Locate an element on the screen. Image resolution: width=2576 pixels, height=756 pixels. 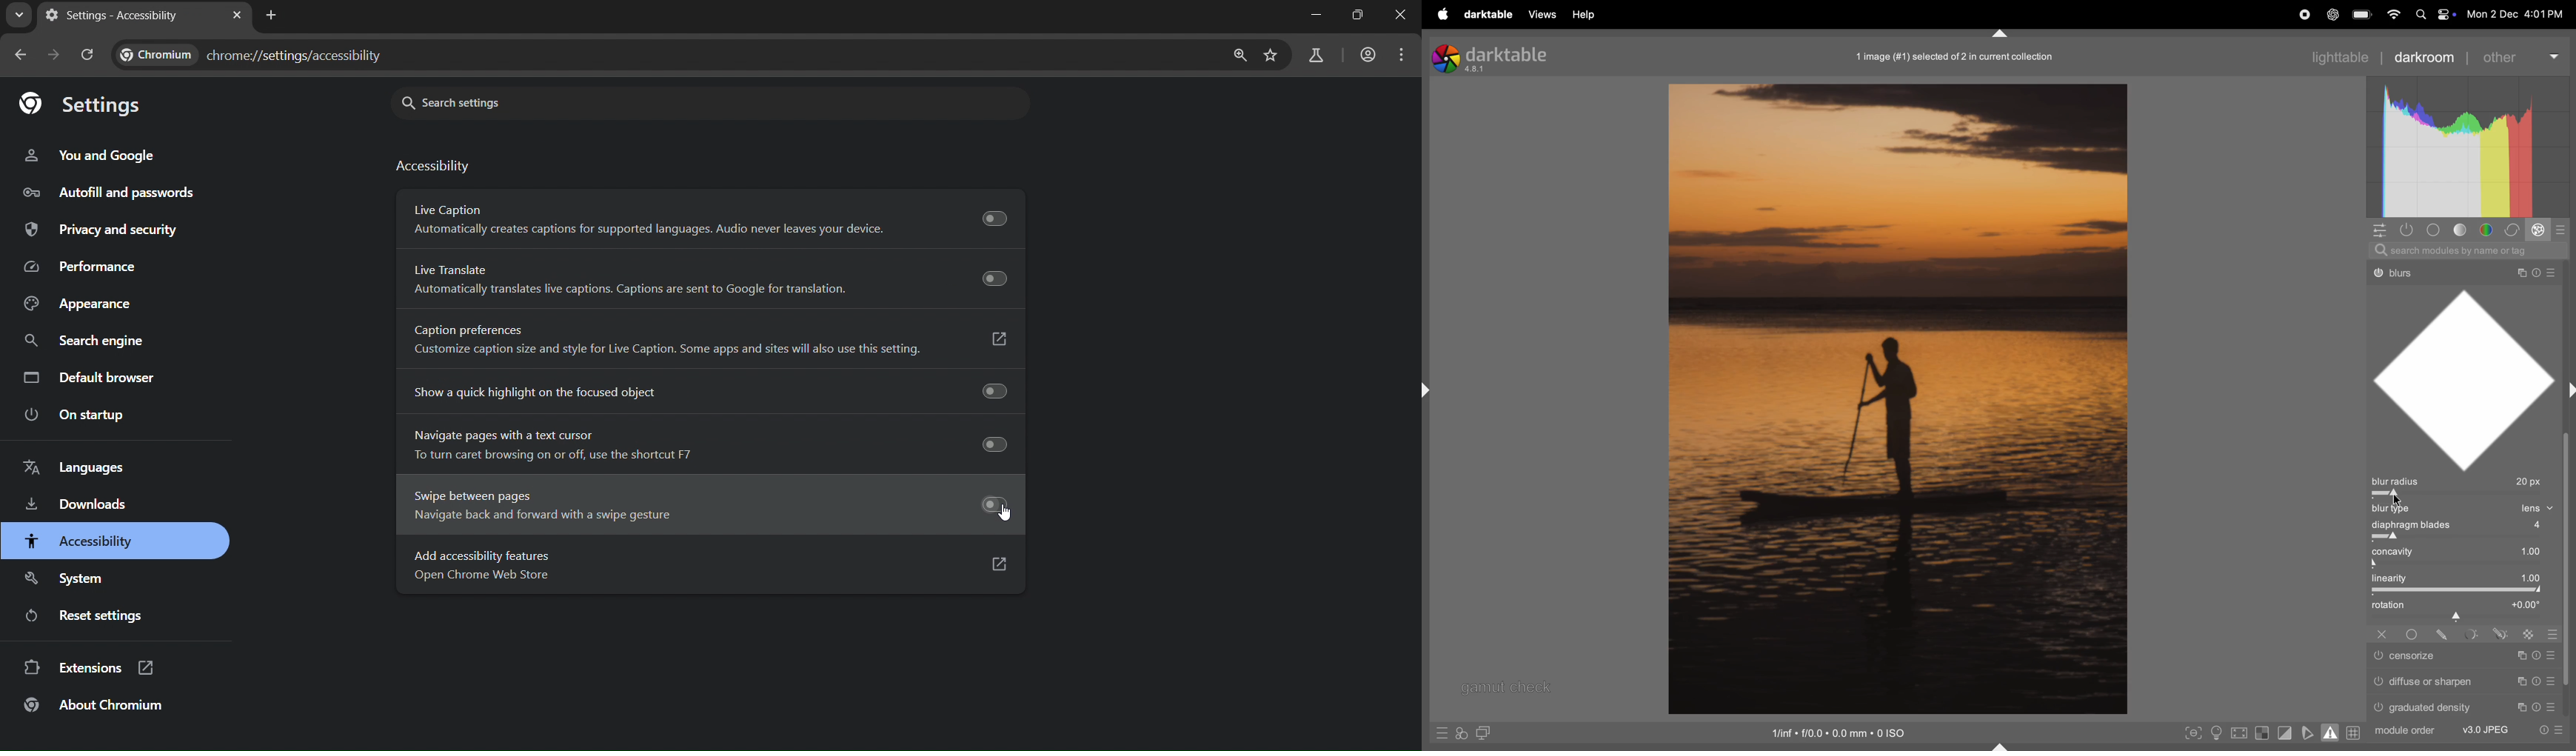
 is located at coordinates (2471, 634).